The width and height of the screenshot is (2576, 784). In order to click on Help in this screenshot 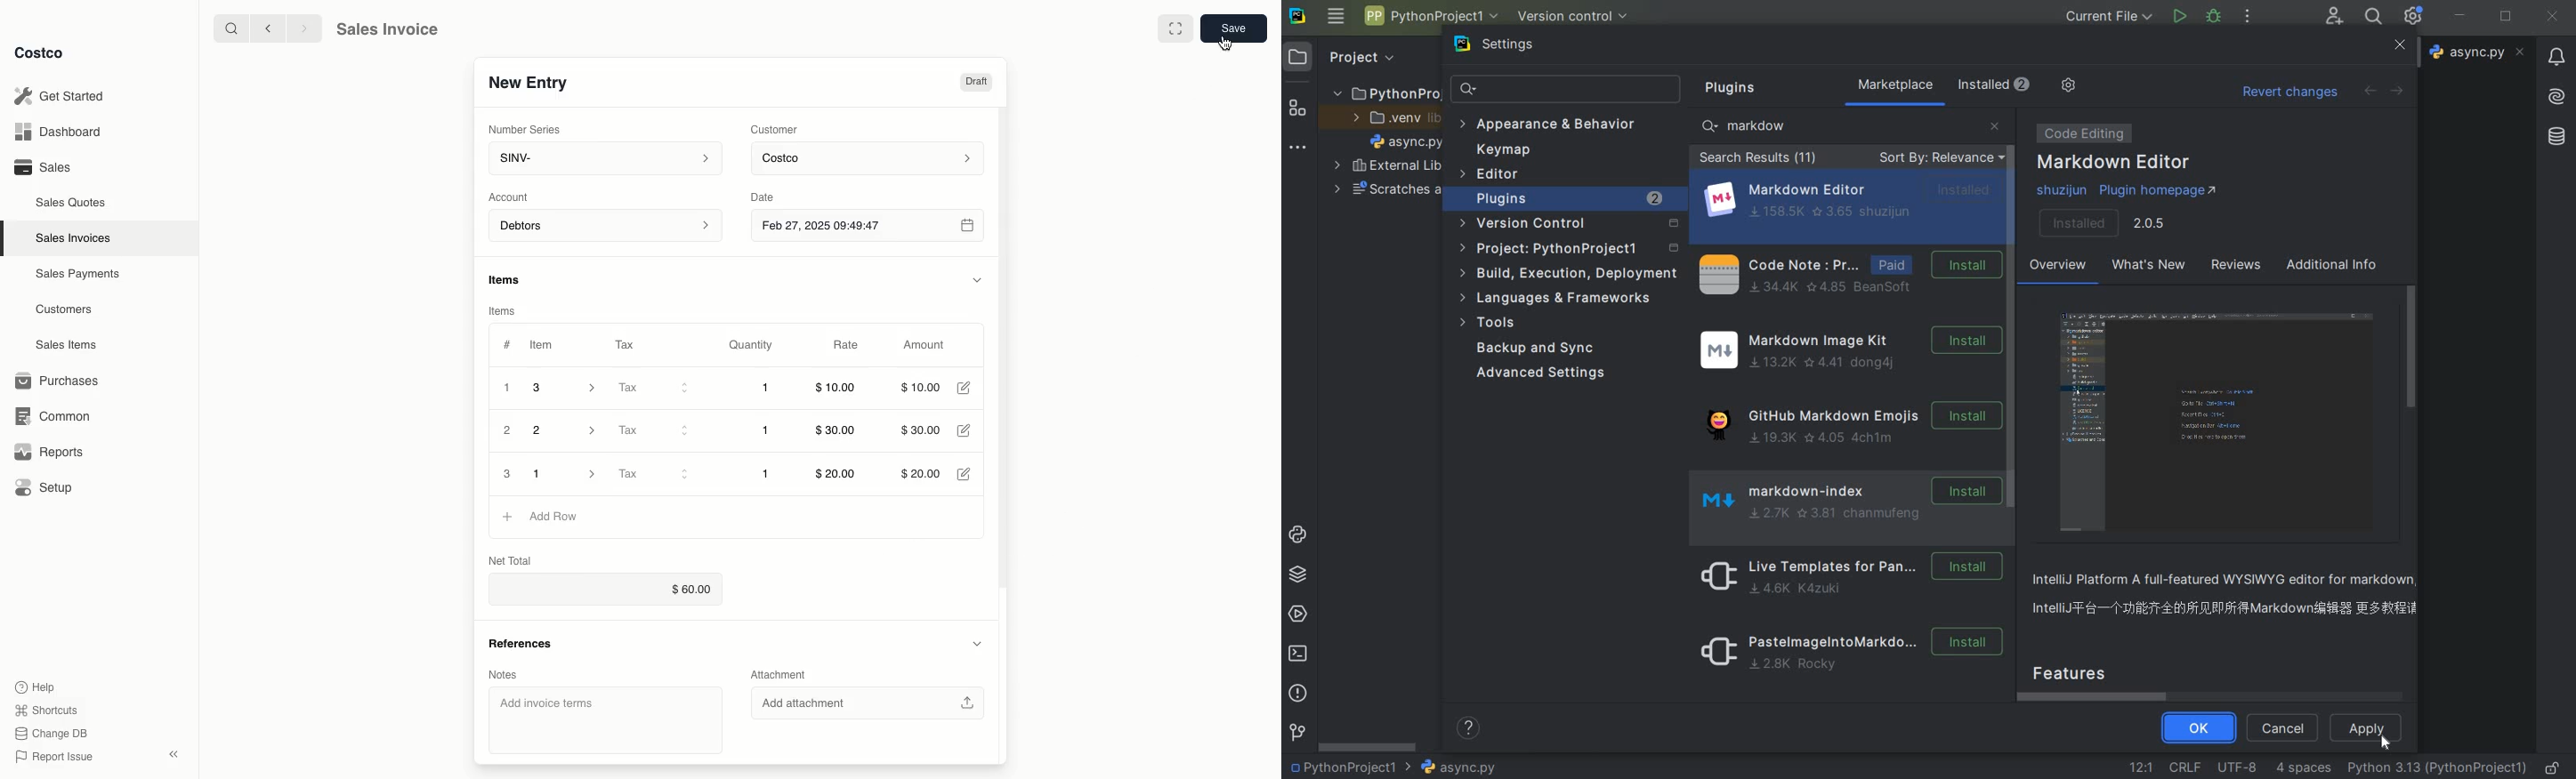, I will do `click(36, 686)`.